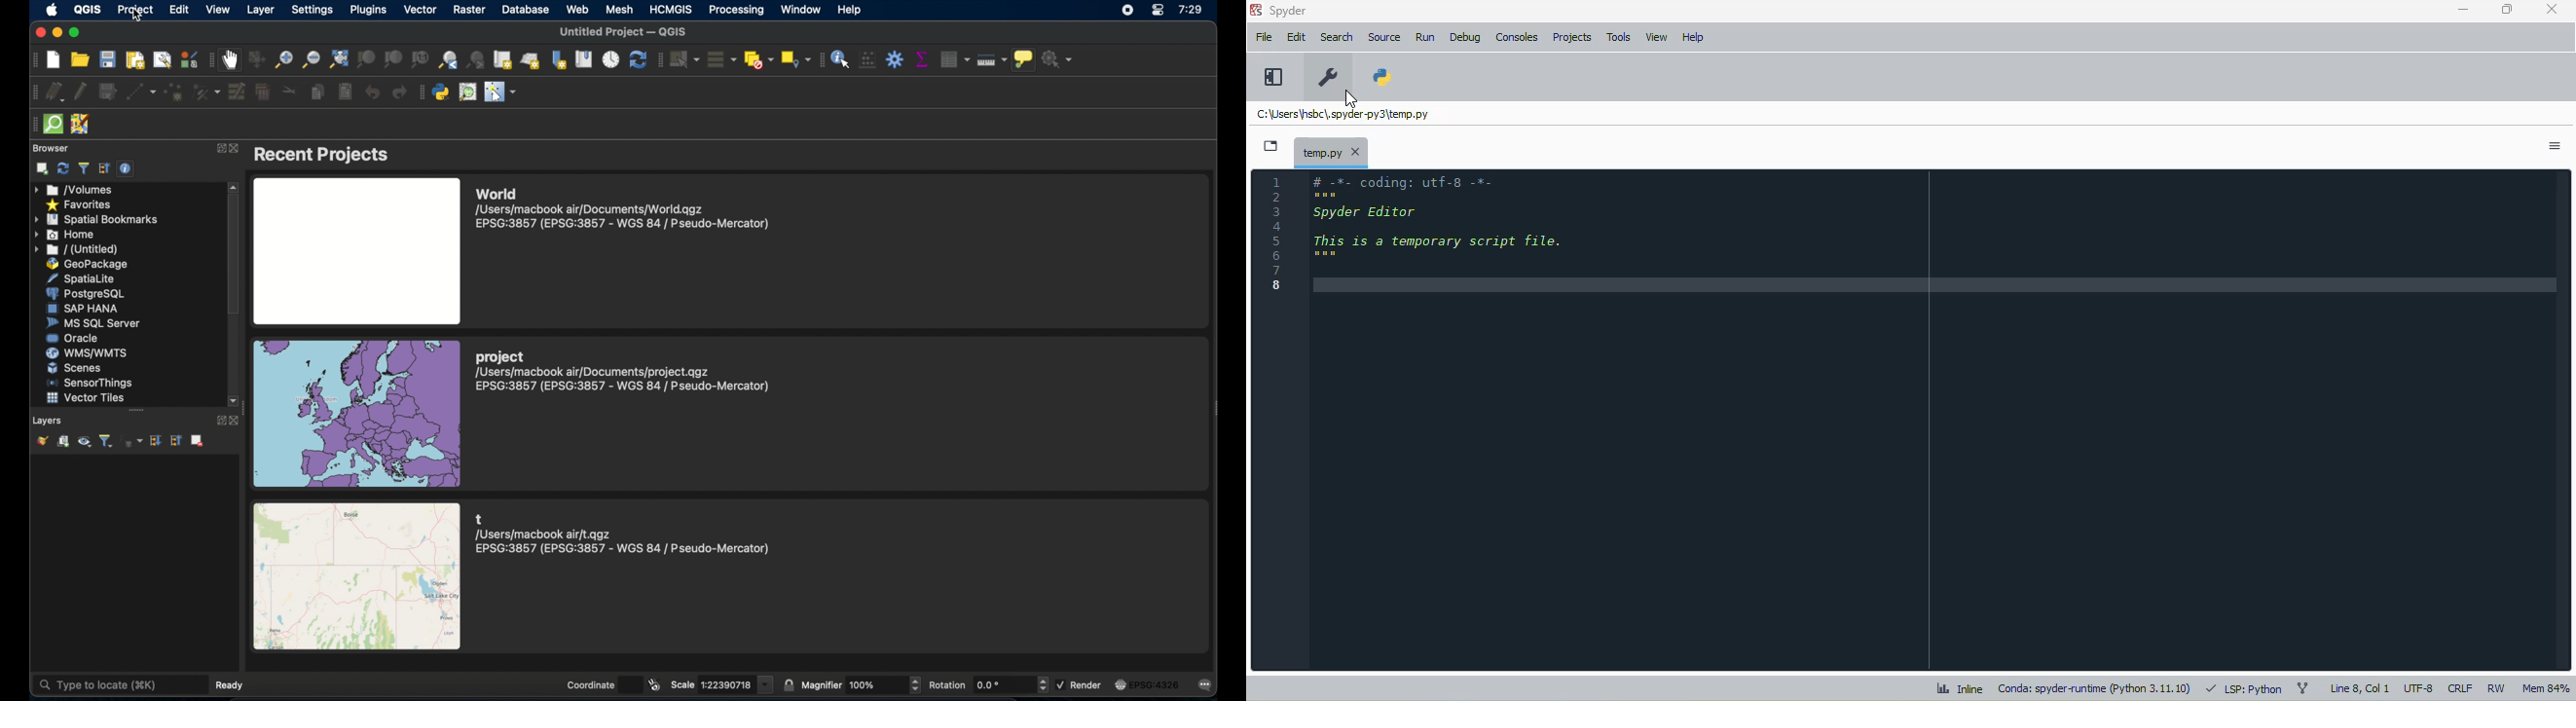 This screenshot has height=728, width=2576. I want to click on expand all, so click(156, 440).